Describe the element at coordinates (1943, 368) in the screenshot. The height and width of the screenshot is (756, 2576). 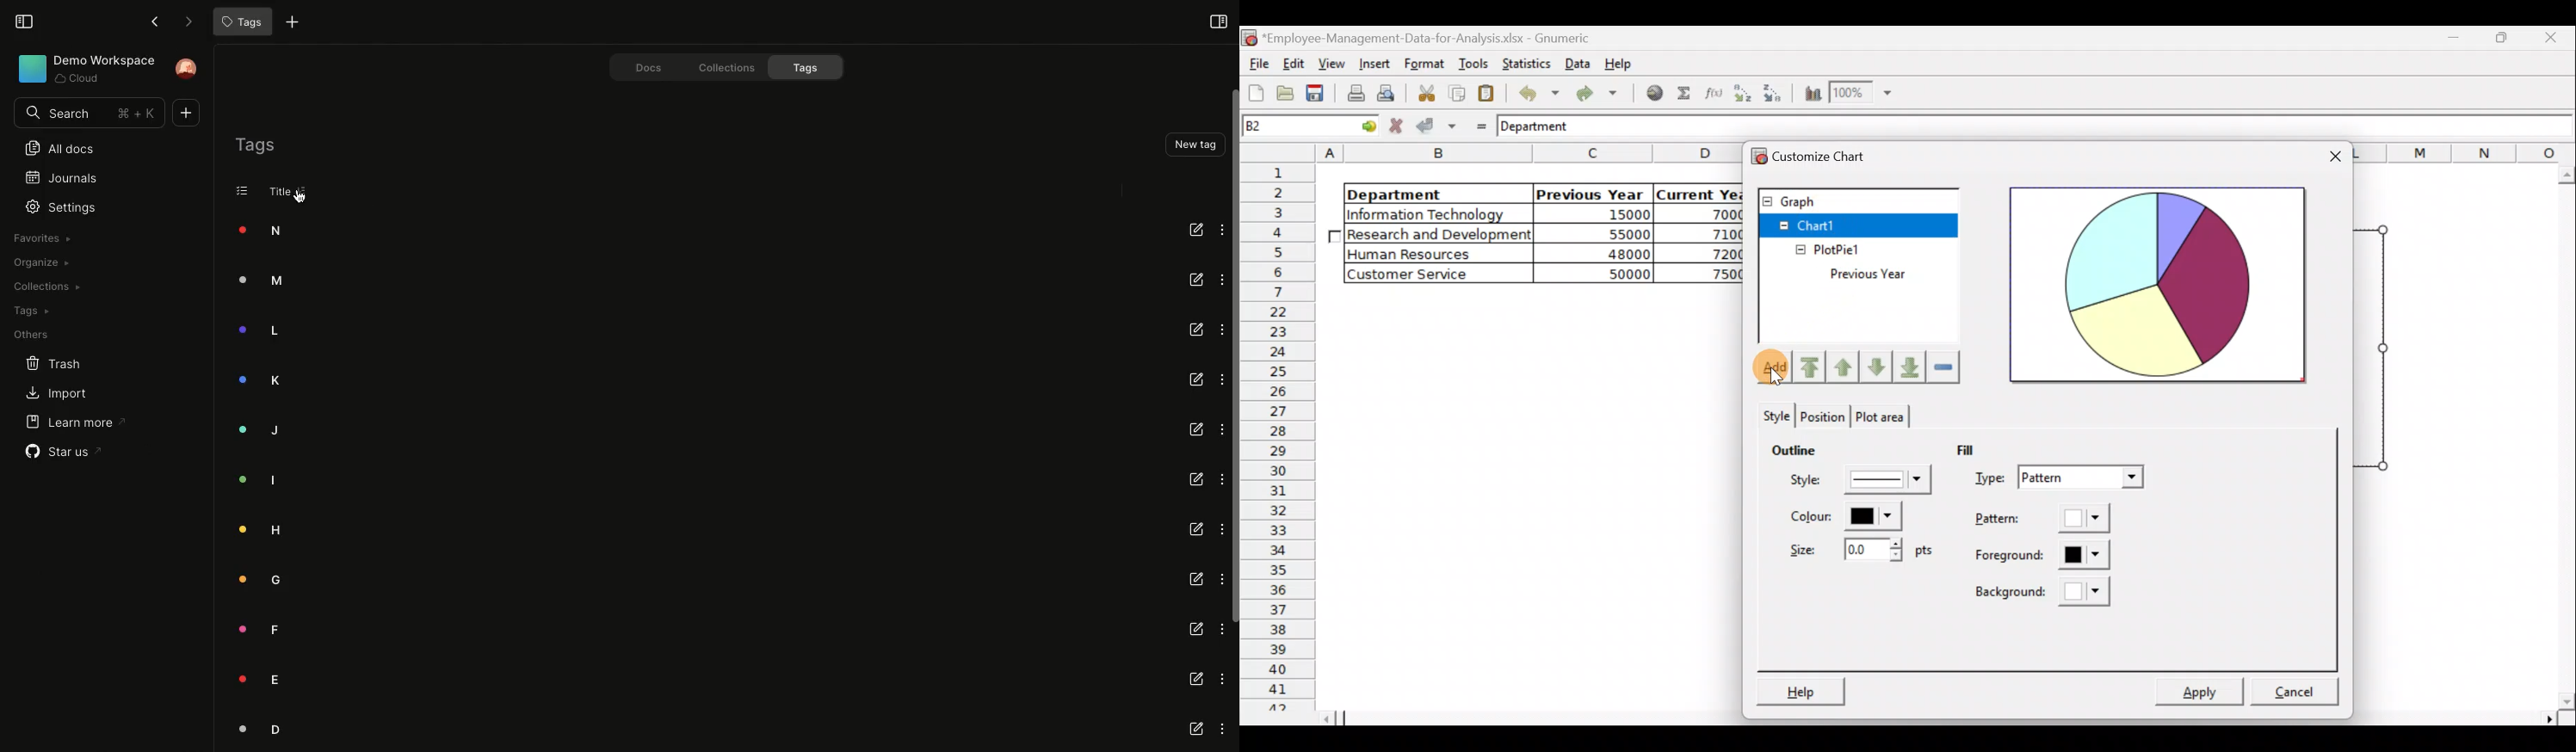
I see `Remove` at that location.